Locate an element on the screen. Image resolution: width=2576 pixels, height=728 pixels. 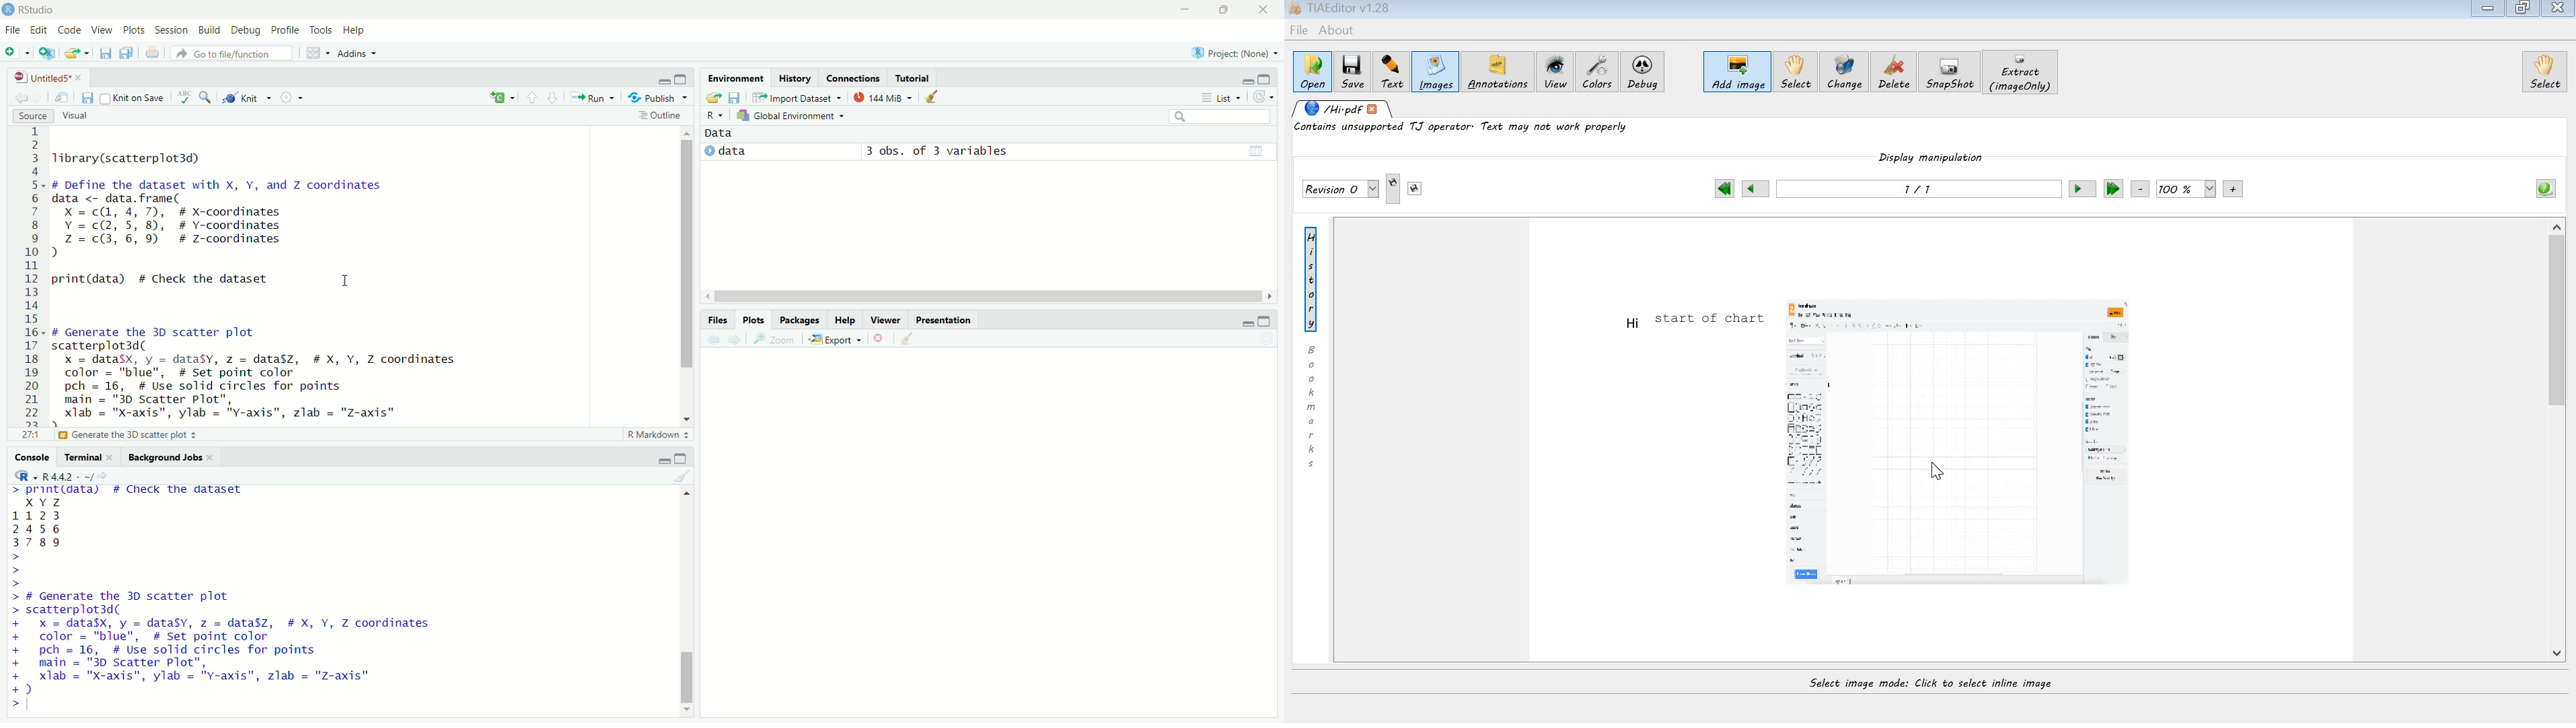
Presentation is located at coordinates (943, 319).